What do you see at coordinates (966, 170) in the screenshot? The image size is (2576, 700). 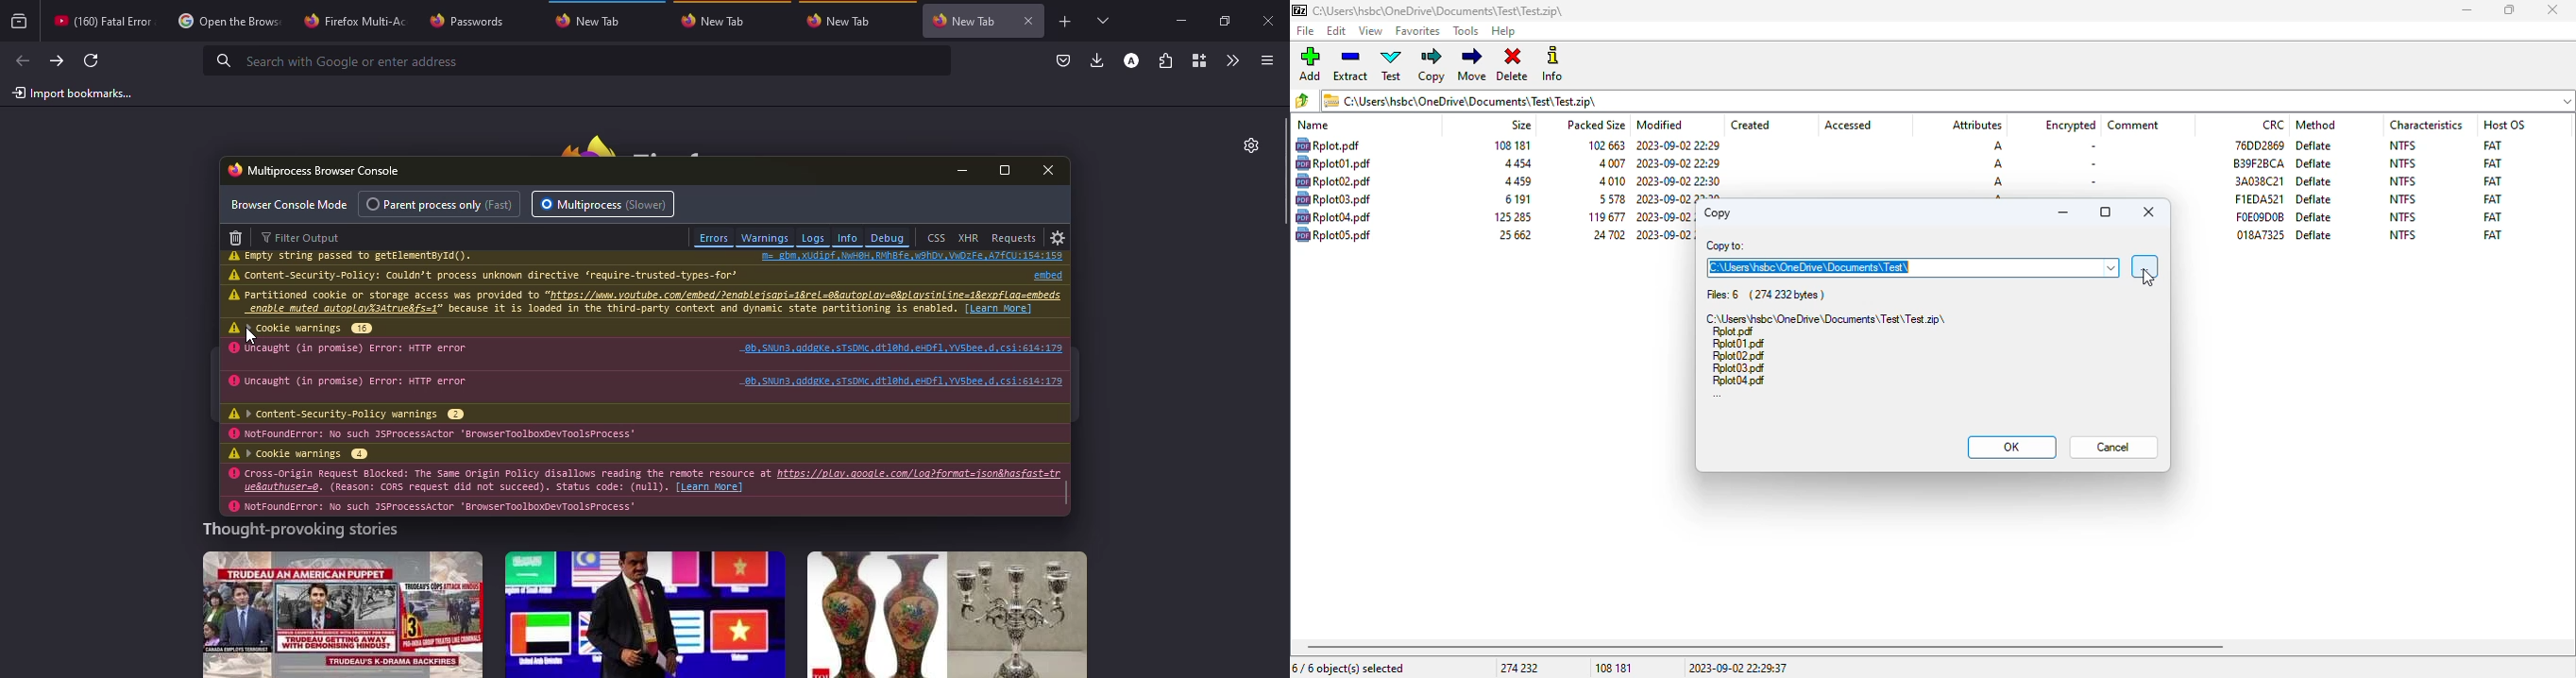 I see `minimize` at bounding box center [966, 170].